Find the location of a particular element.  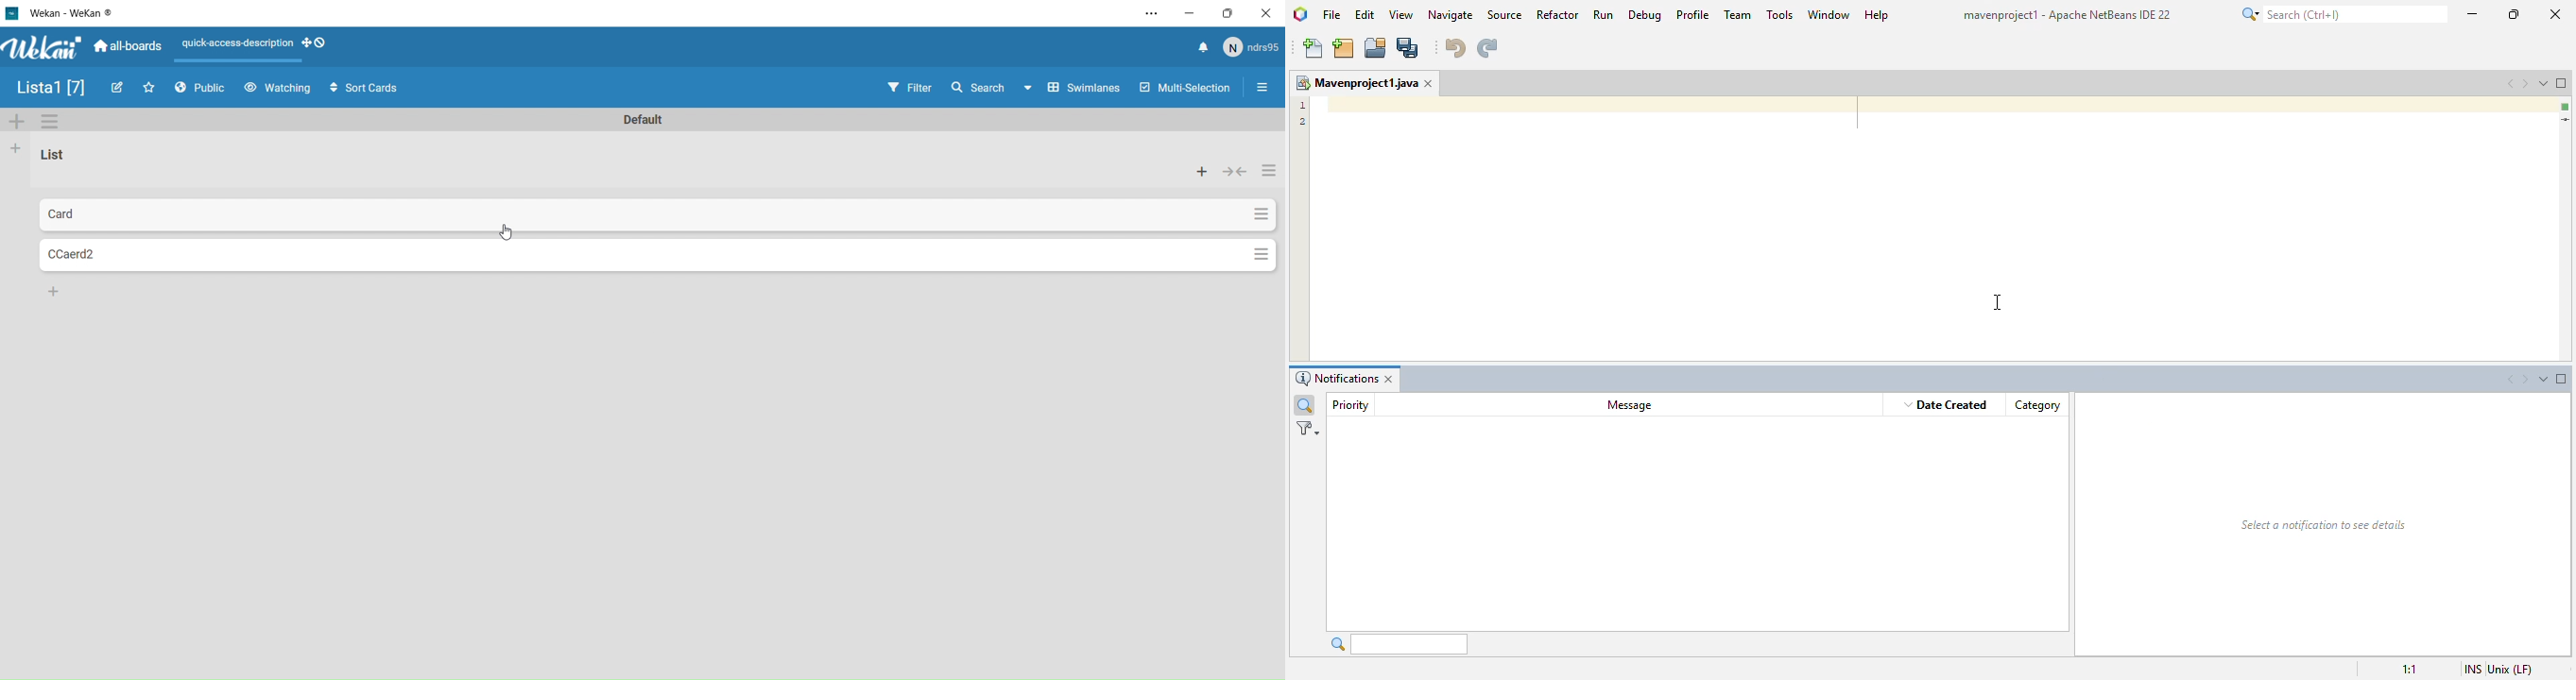

Minimize is located at coordinates (1186, 13).